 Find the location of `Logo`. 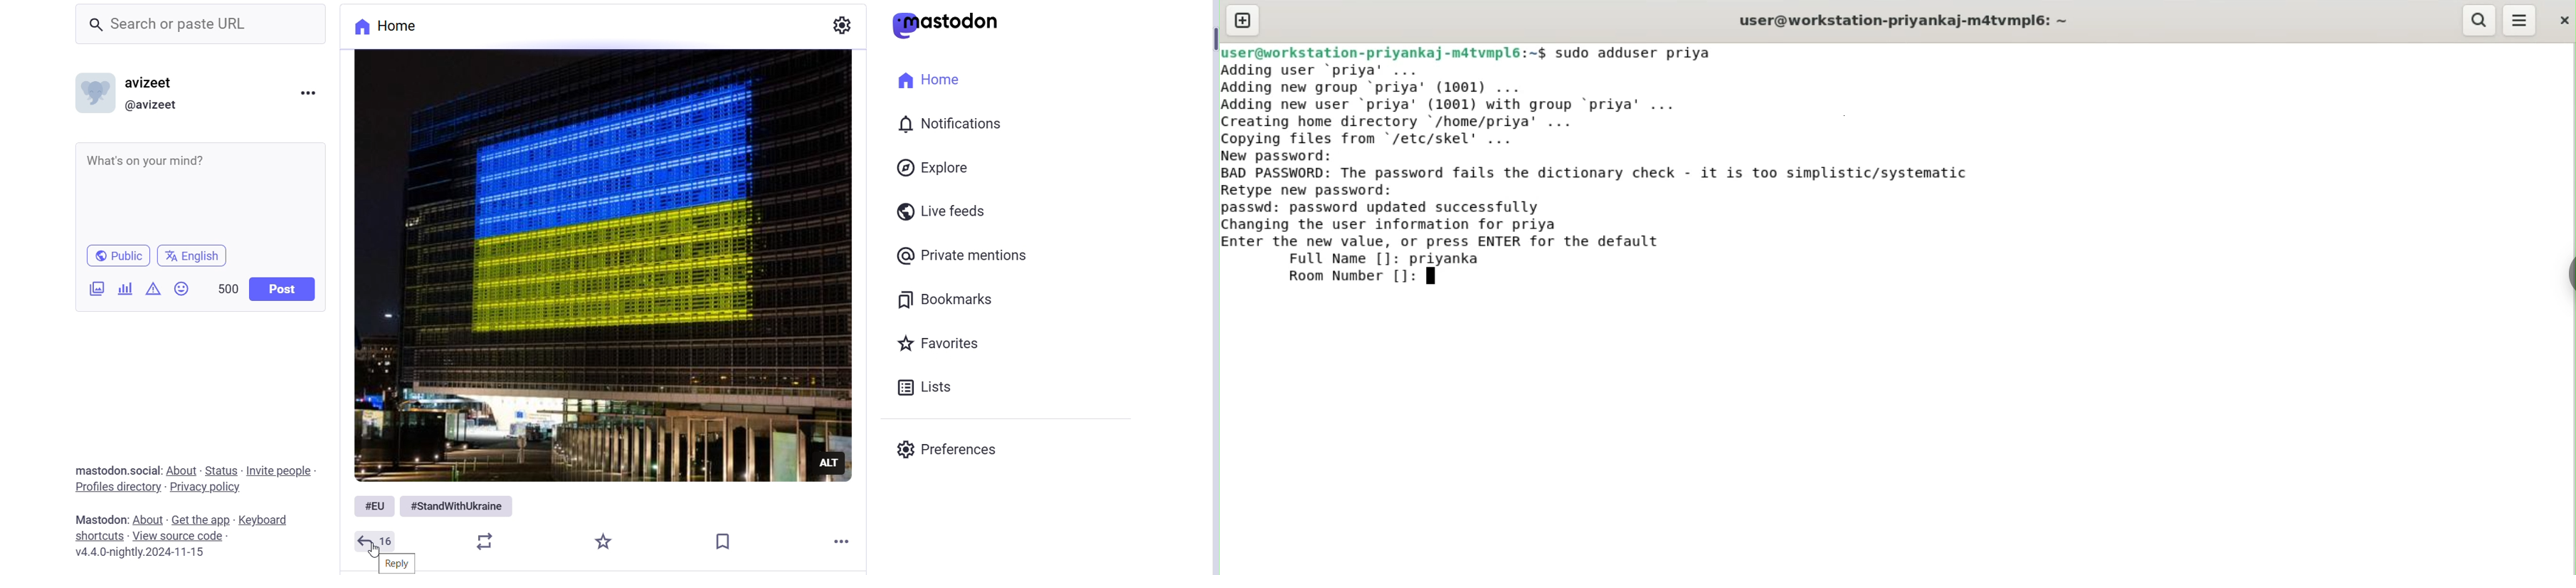

Logo is located at coordinates (949, 25).